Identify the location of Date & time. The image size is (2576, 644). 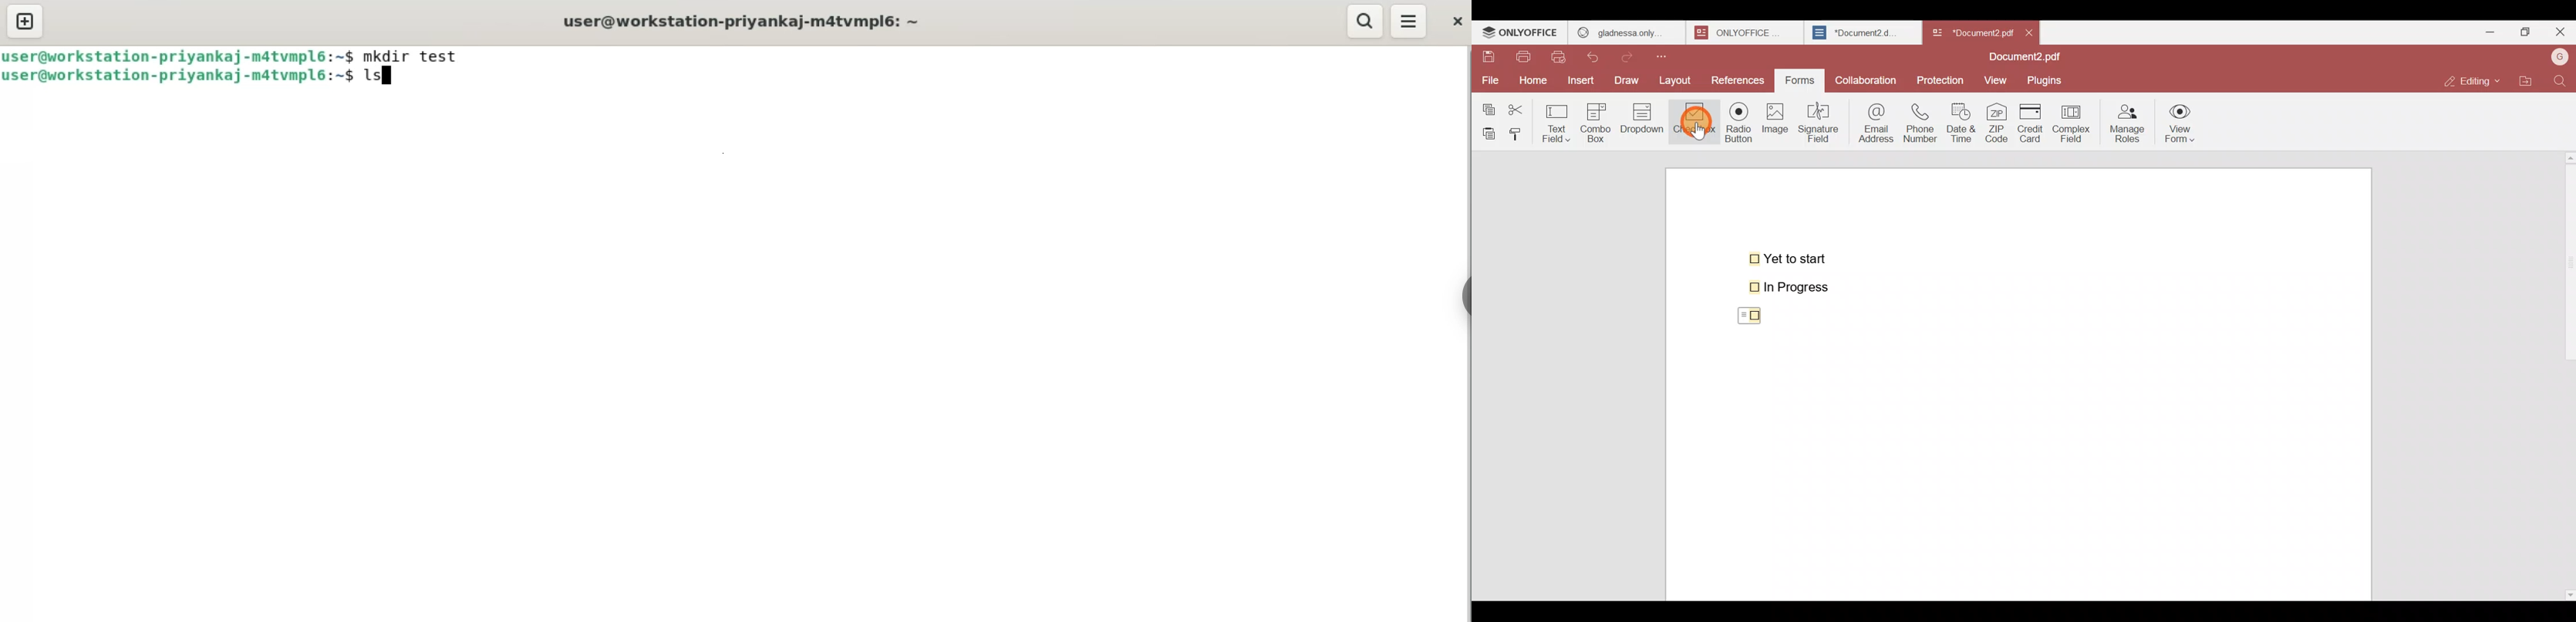
(1964, 123).